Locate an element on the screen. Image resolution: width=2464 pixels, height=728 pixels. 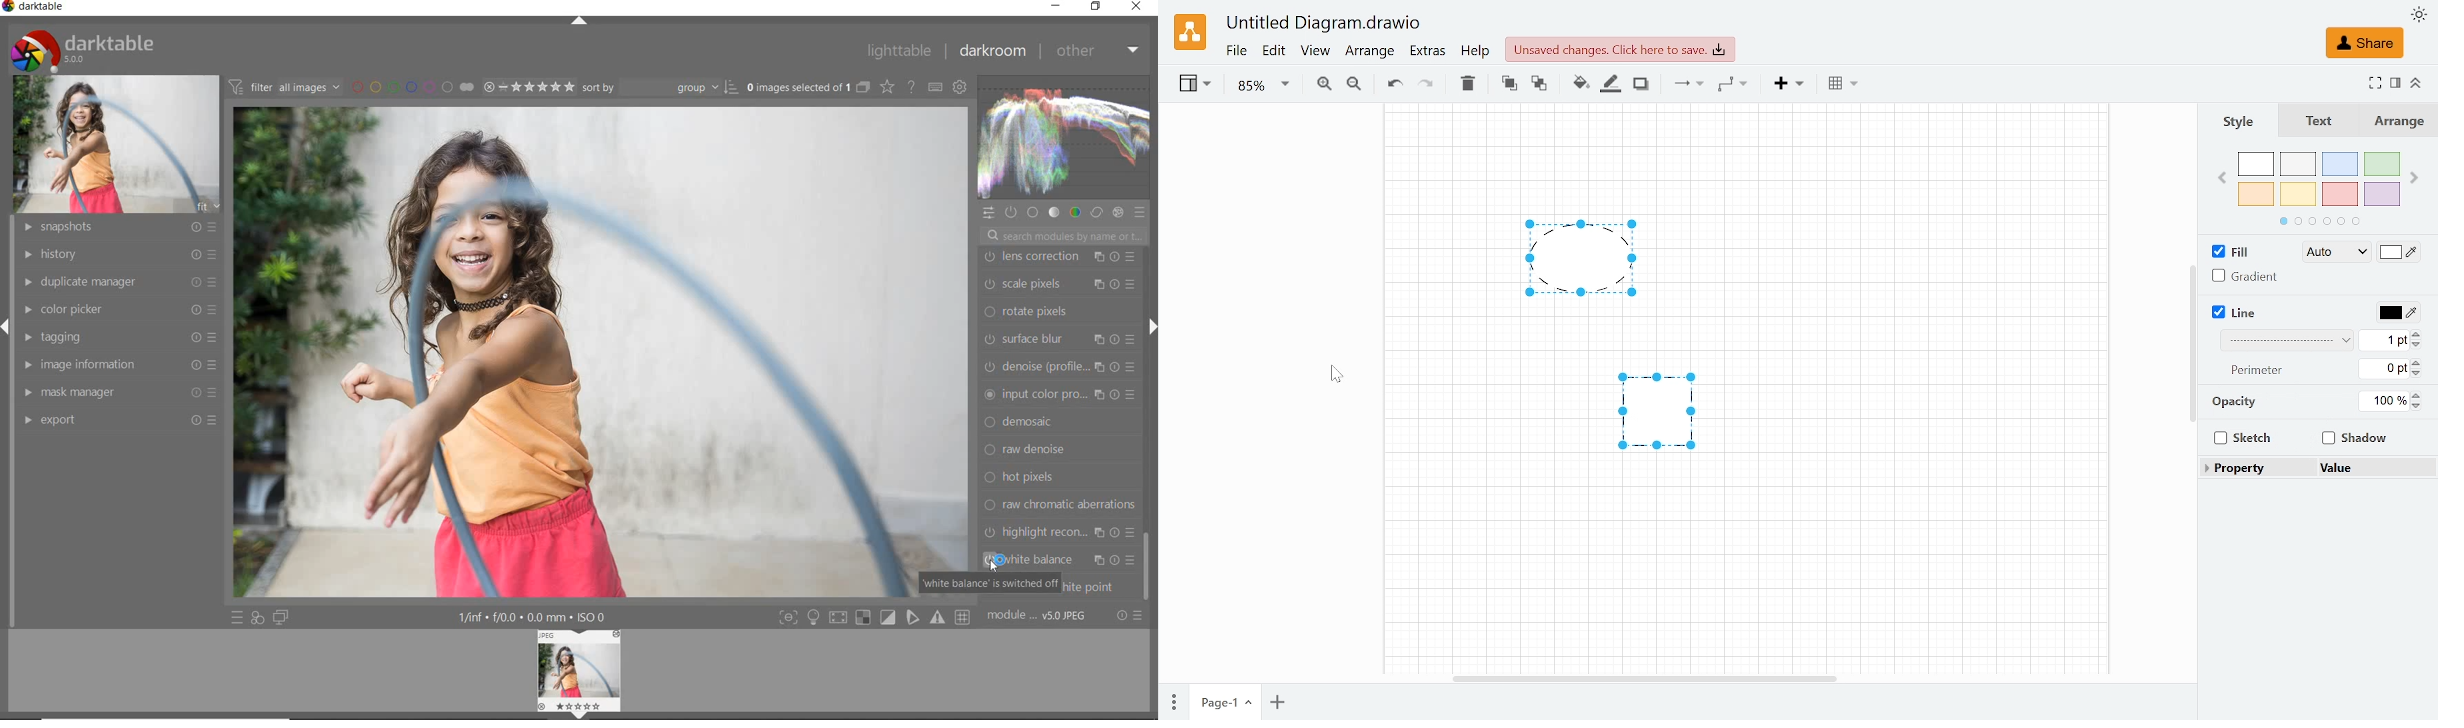
Increase Opacity is located at coordinates (2418, 395).